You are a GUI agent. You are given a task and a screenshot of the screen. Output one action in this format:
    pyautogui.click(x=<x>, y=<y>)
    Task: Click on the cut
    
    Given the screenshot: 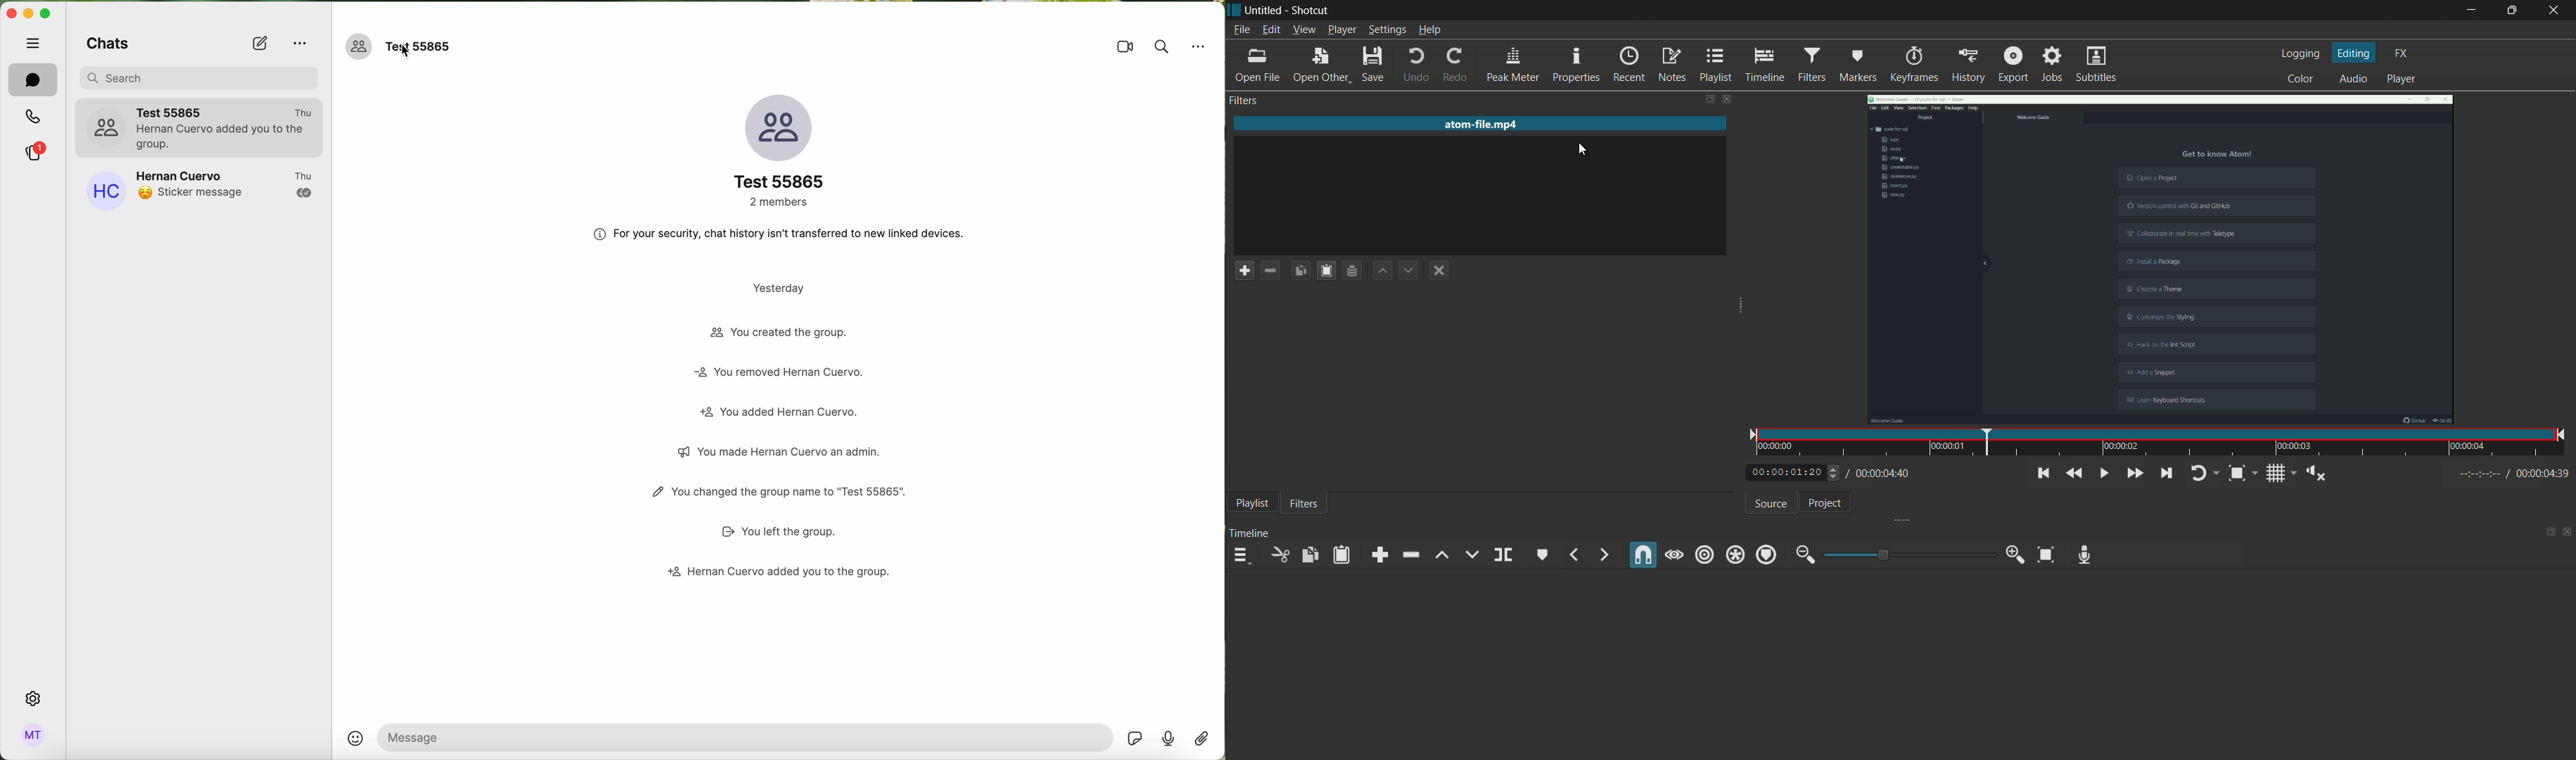 What is the action you would take?
    pyautogui.click(x=1280, y=555)
    